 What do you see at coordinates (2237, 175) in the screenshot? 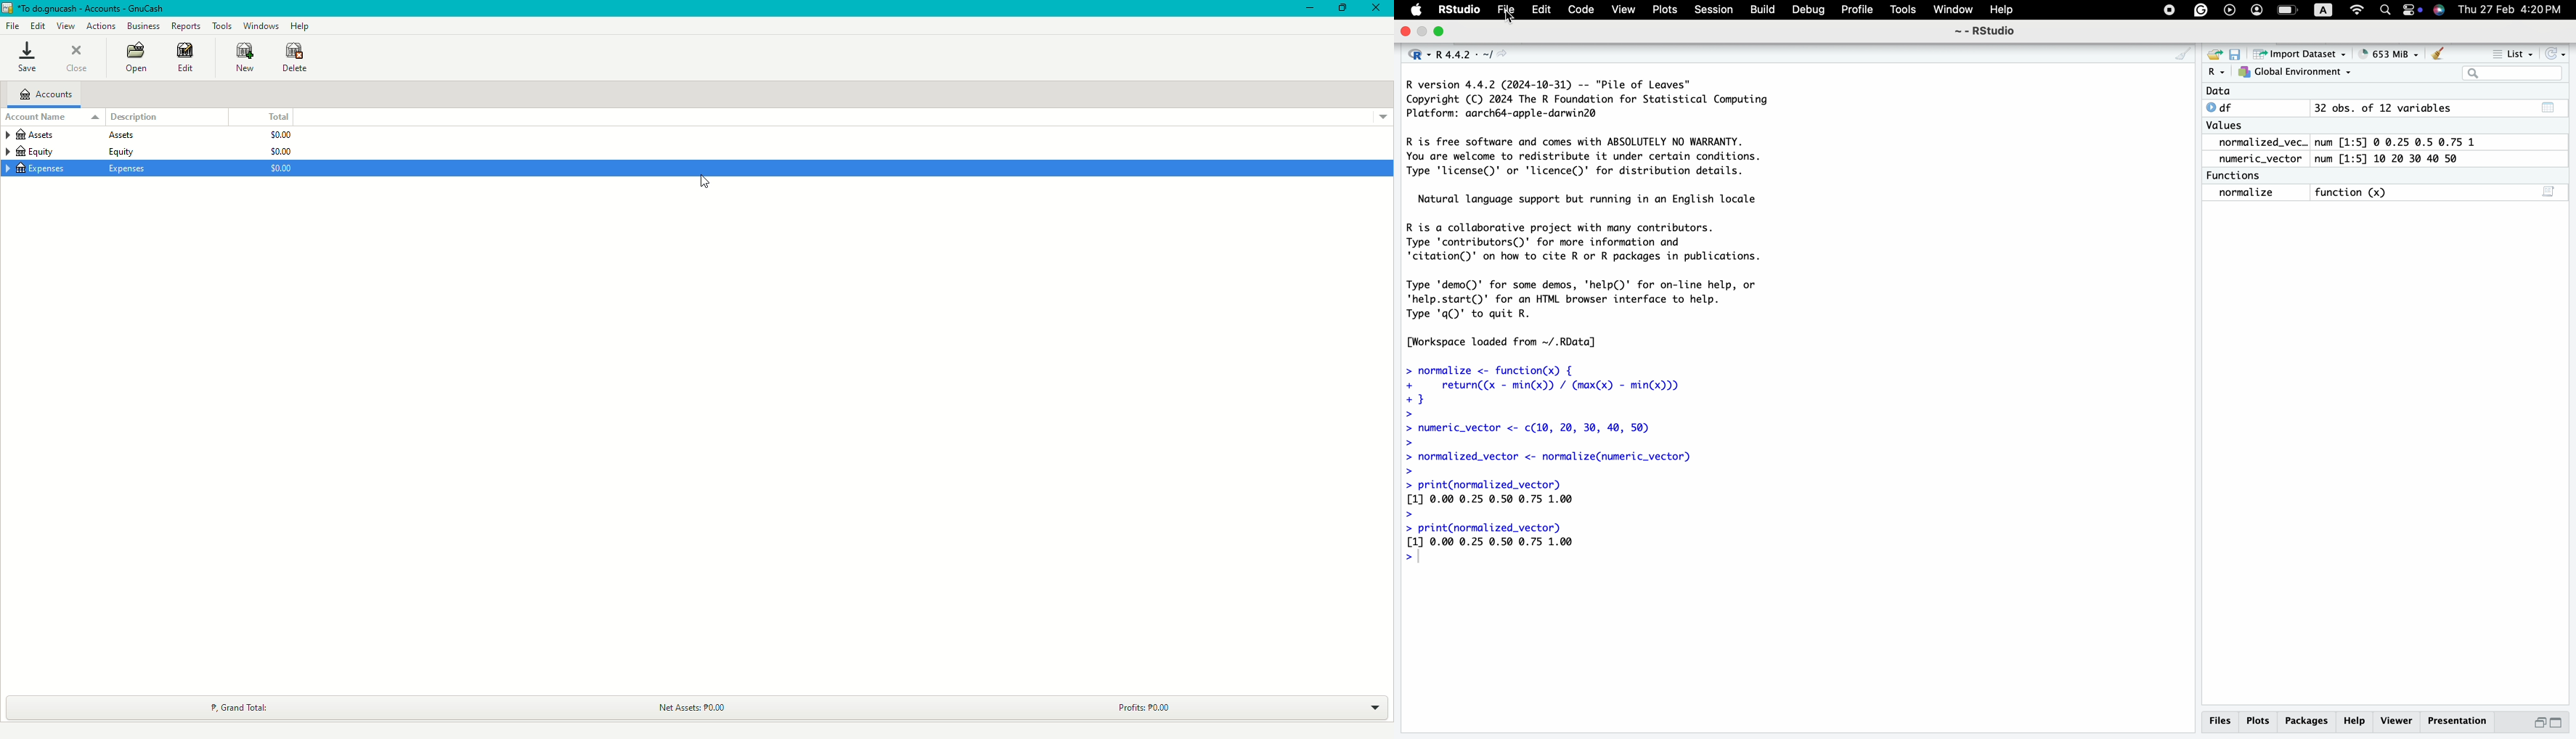
I see `Functions` at bounding box center [2237, 175].